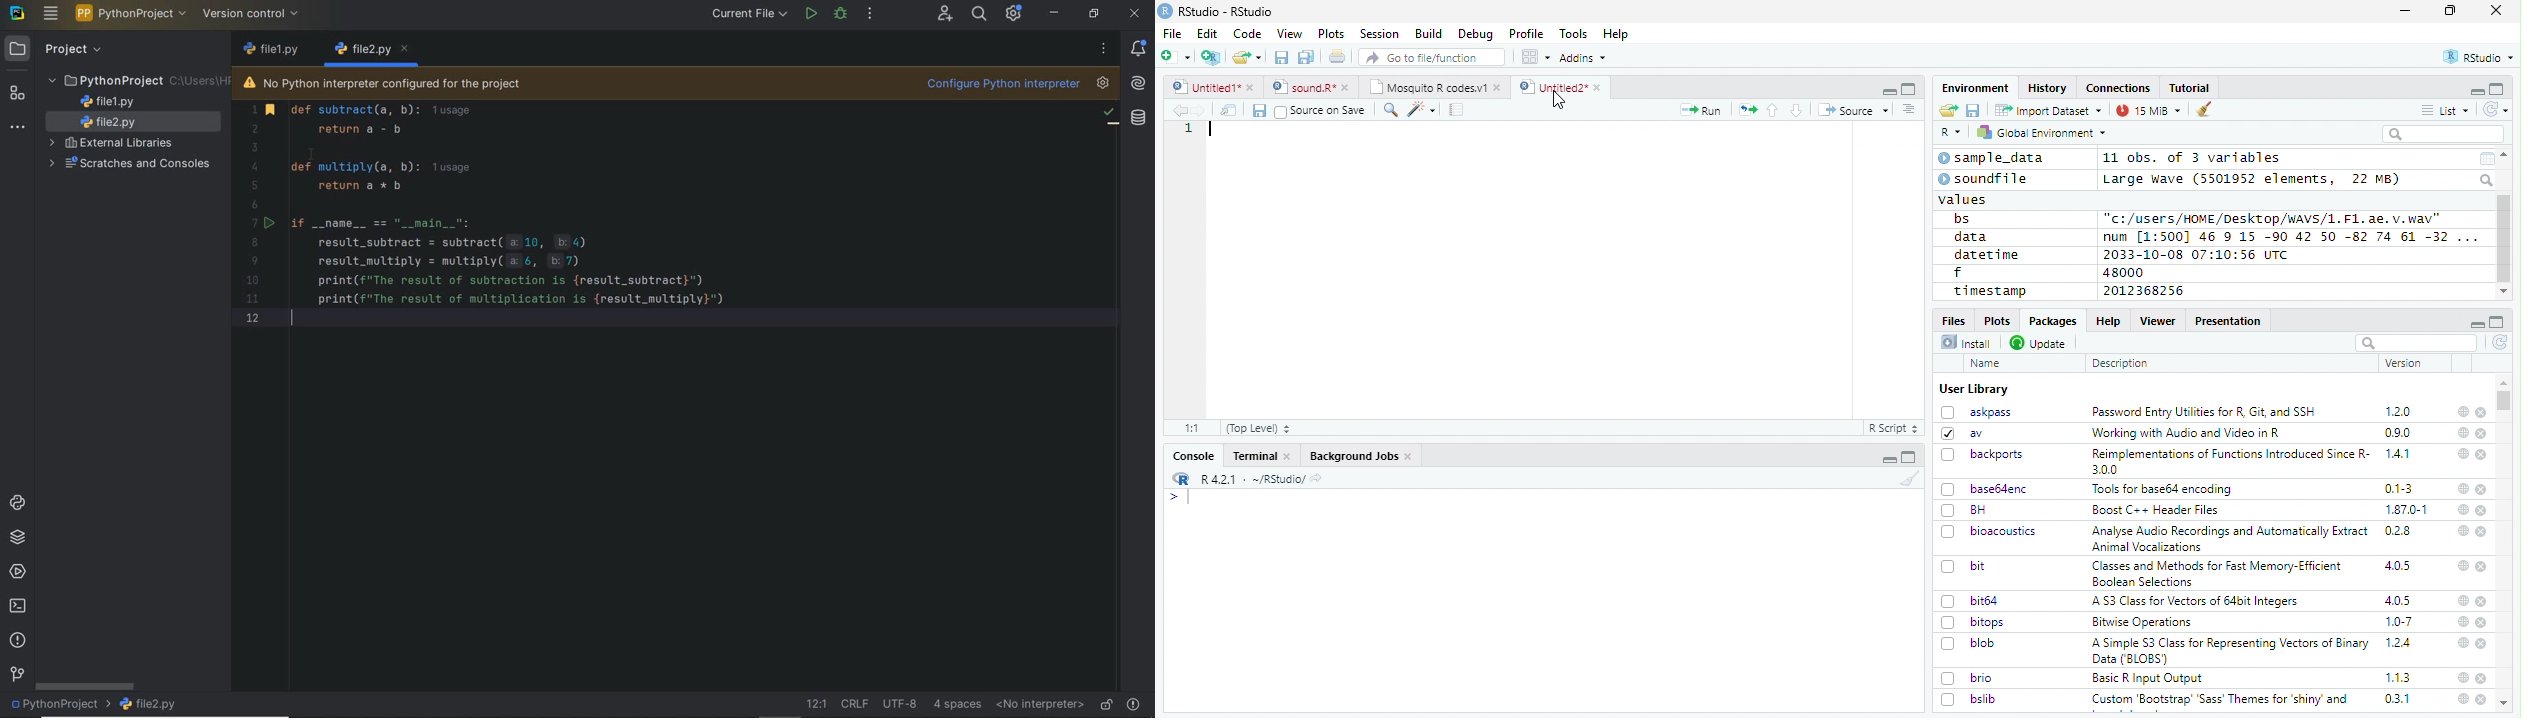  I want to click on help, so click(2463, 432).